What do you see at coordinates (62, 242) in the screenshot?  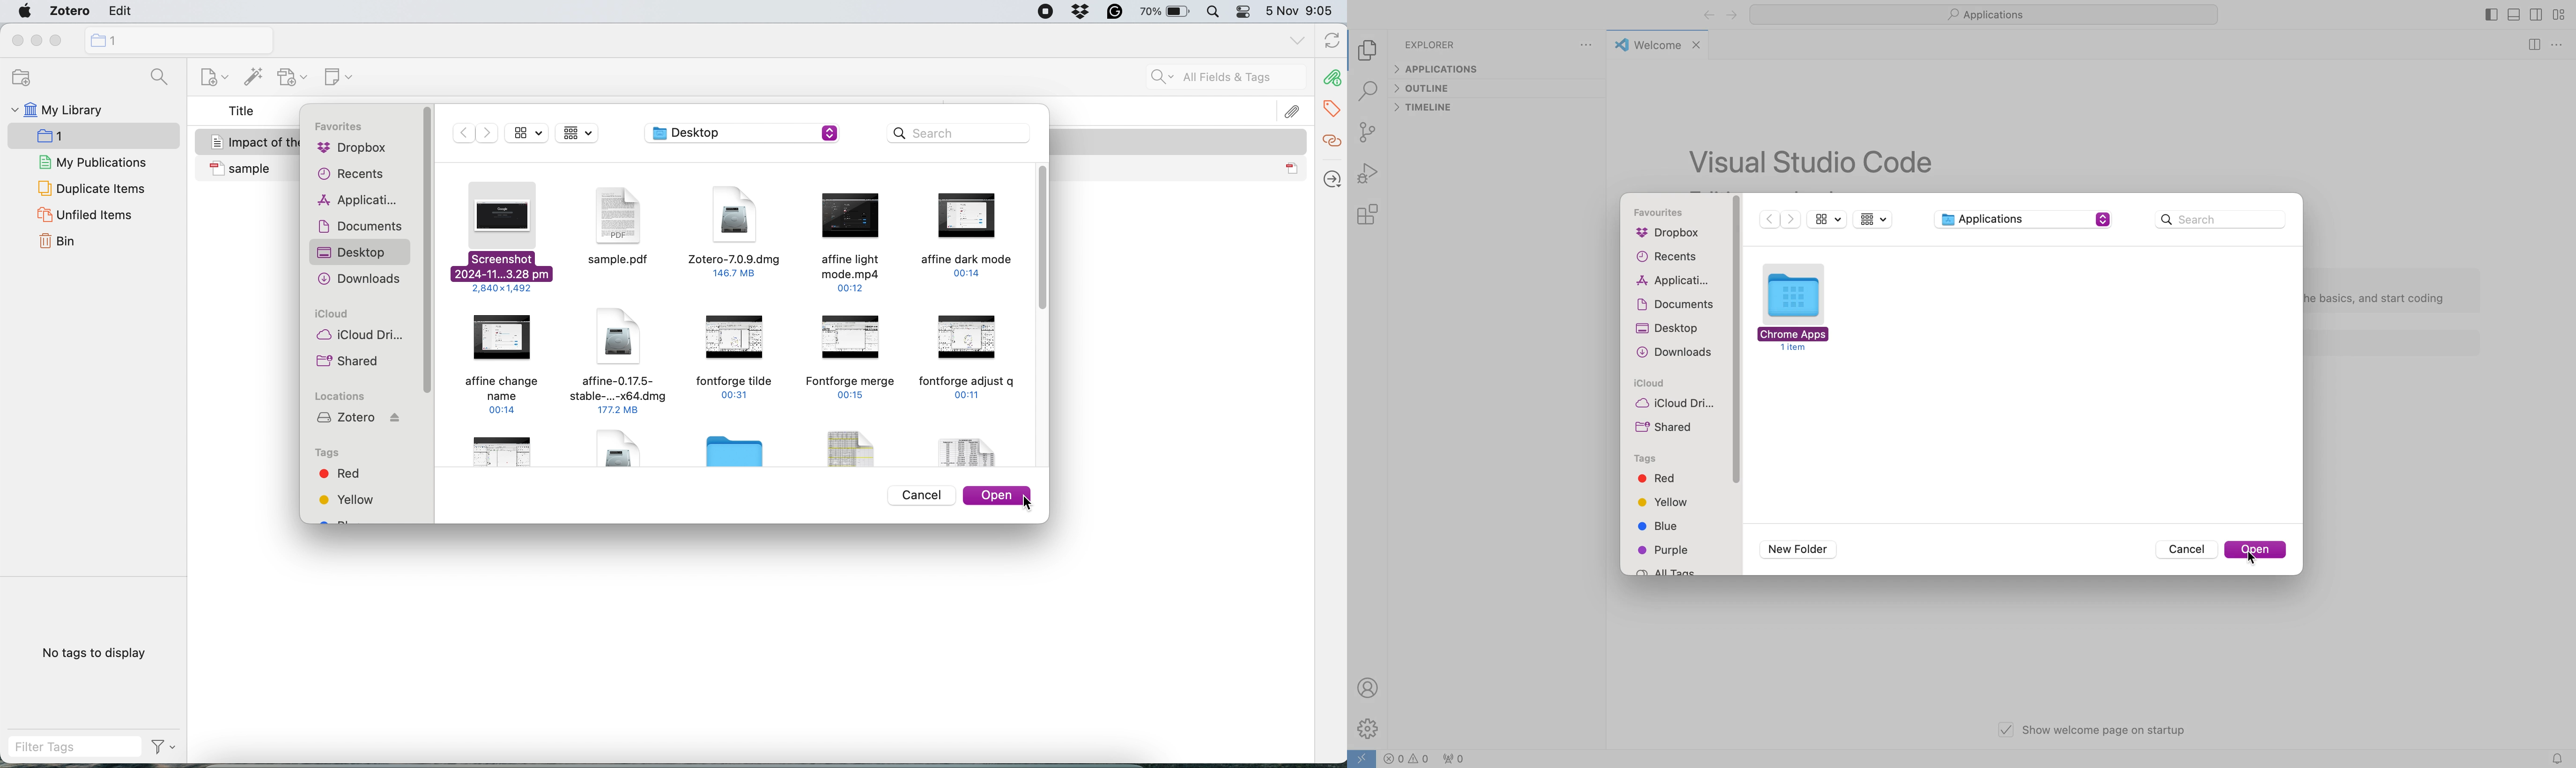 I see `bin` at bounding box center [62, 242].